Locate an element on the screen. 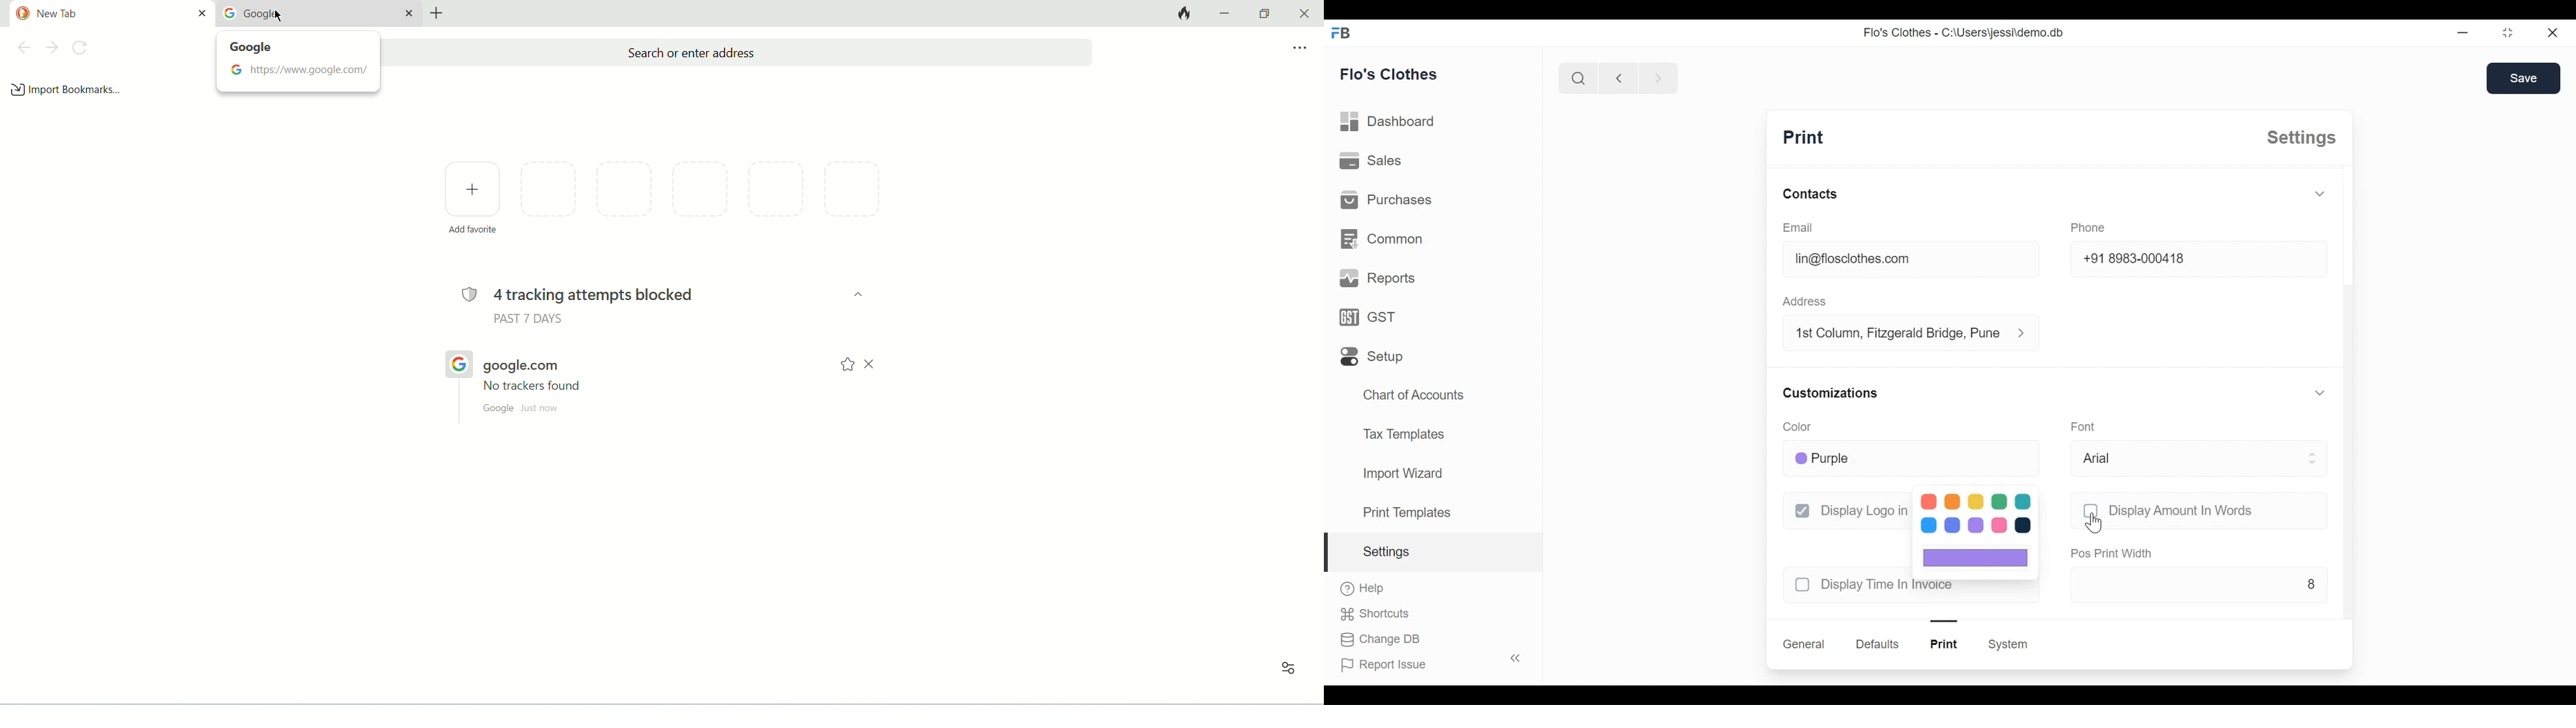  google logo is located at coordinates (238, 70).